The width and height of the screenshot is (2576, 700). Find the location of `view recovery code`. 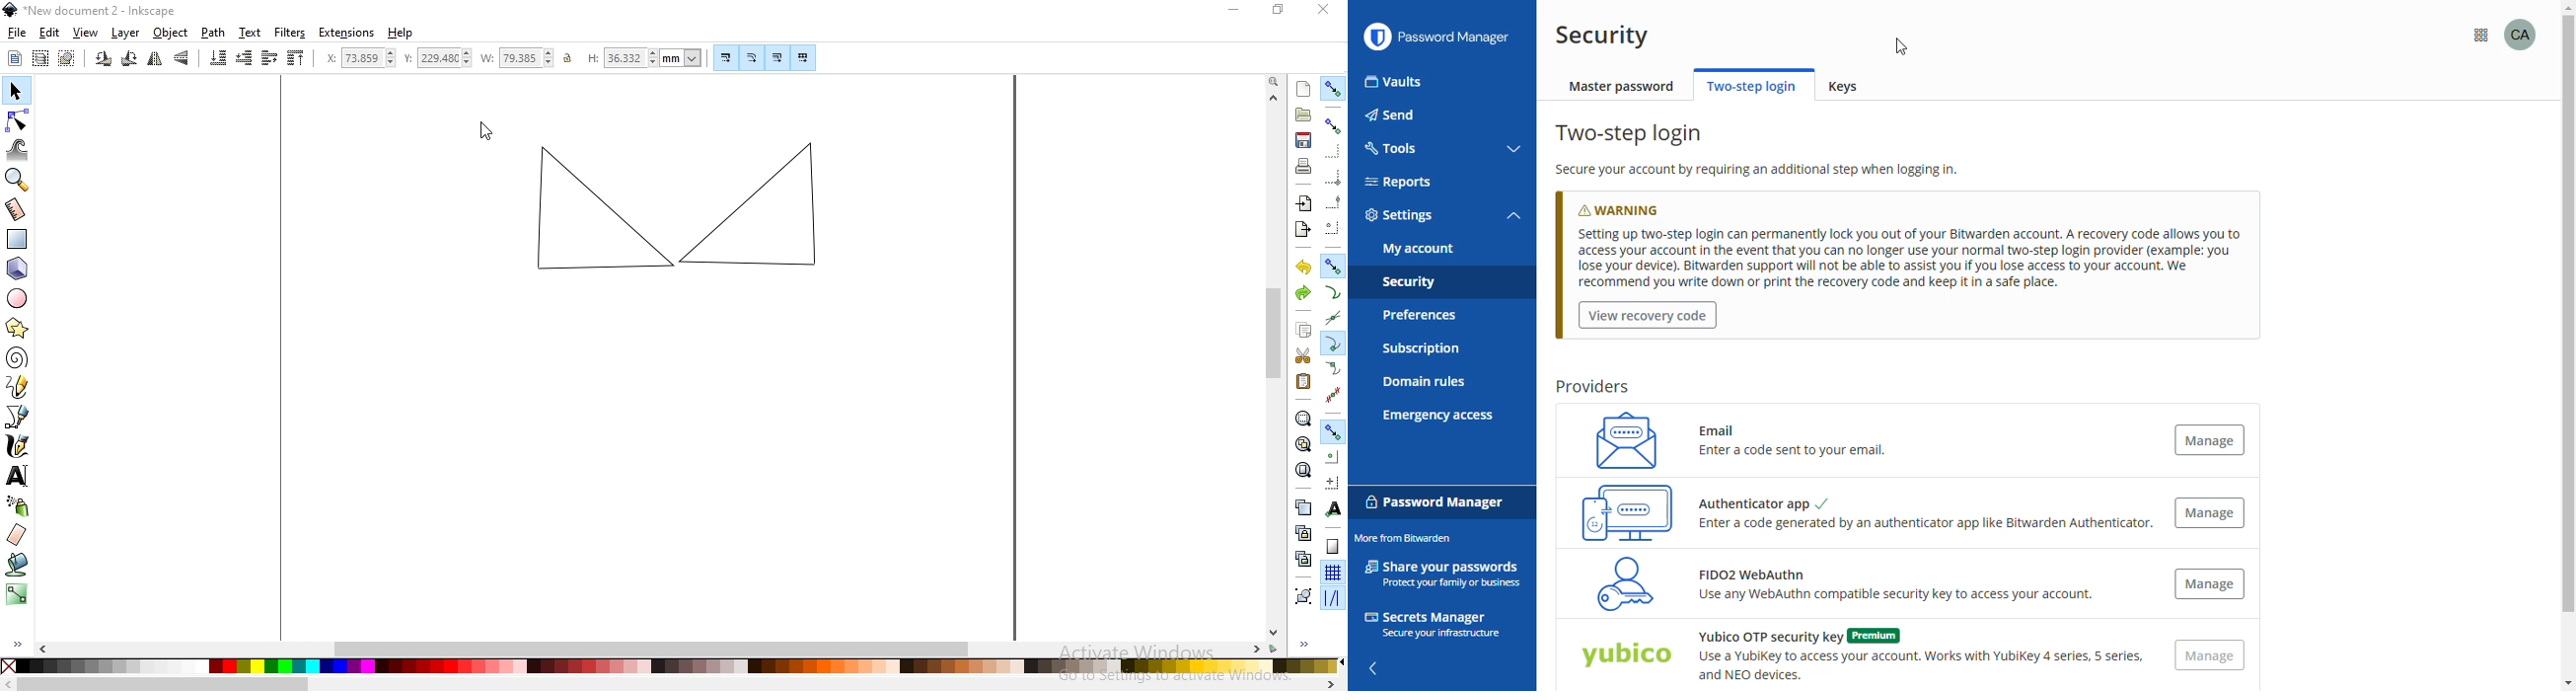

view recovery code is located at coordinates (1648, 316).